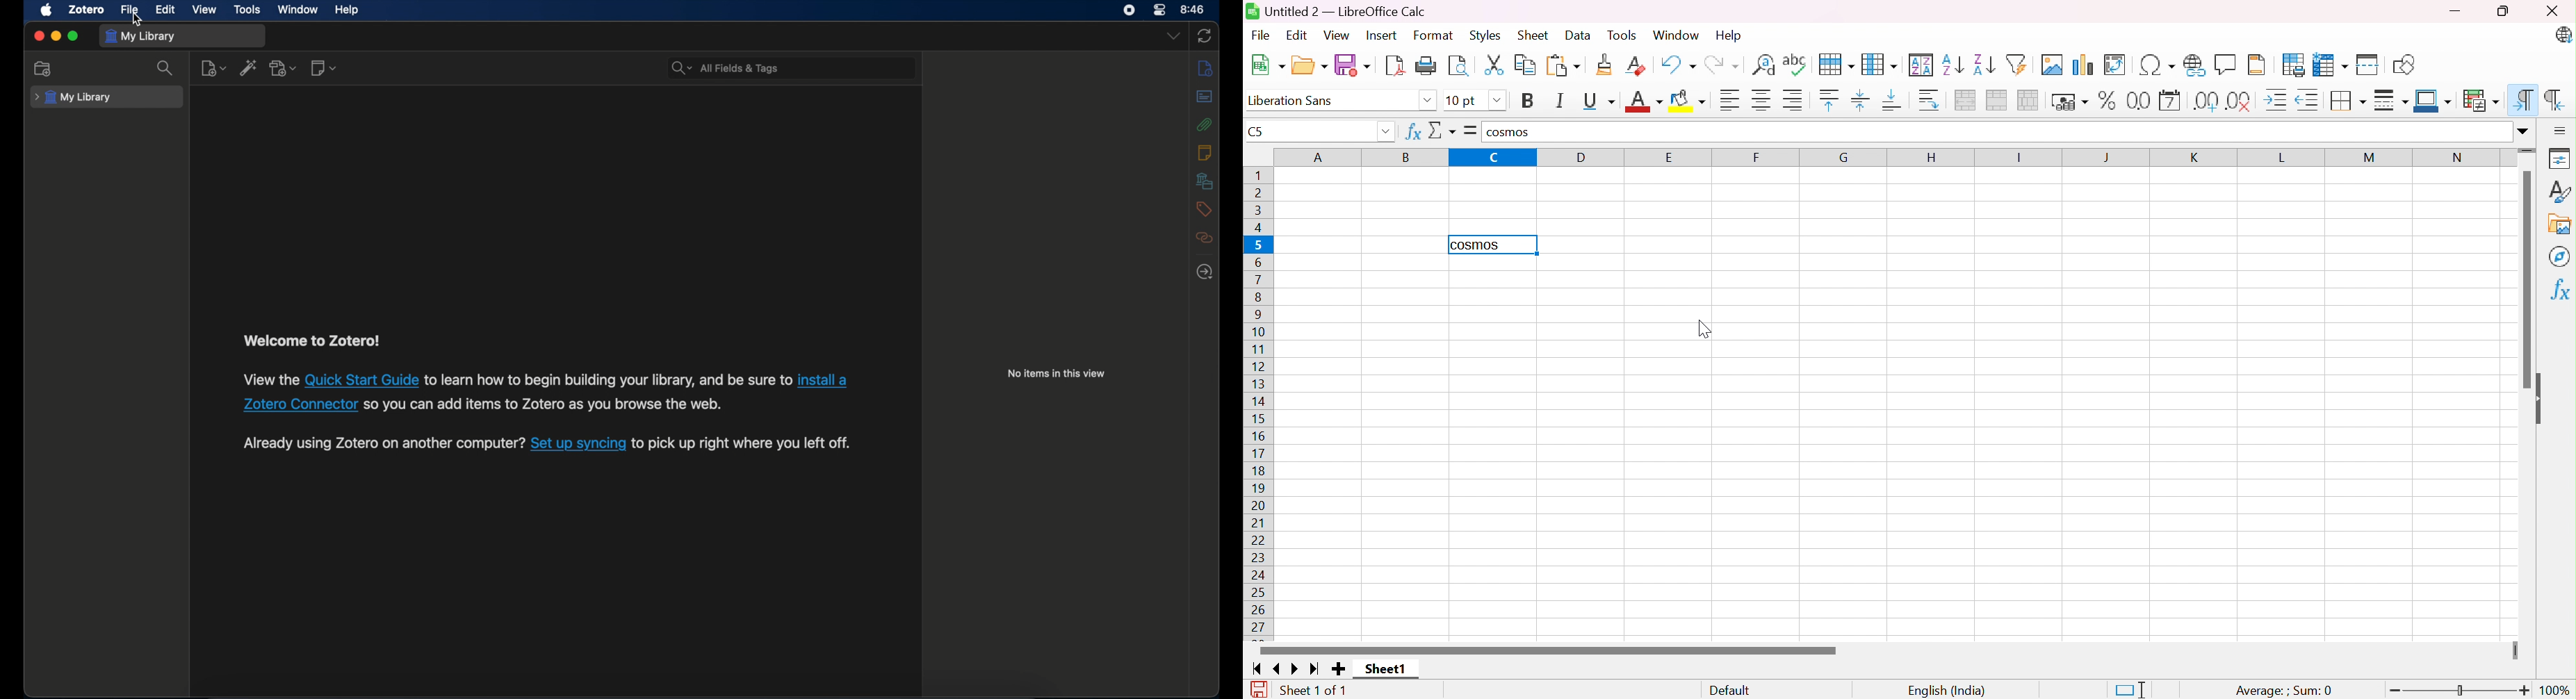  Describe the element at coordinates (2525, 690) in the screenshot. I see `Zoom In` at that location.